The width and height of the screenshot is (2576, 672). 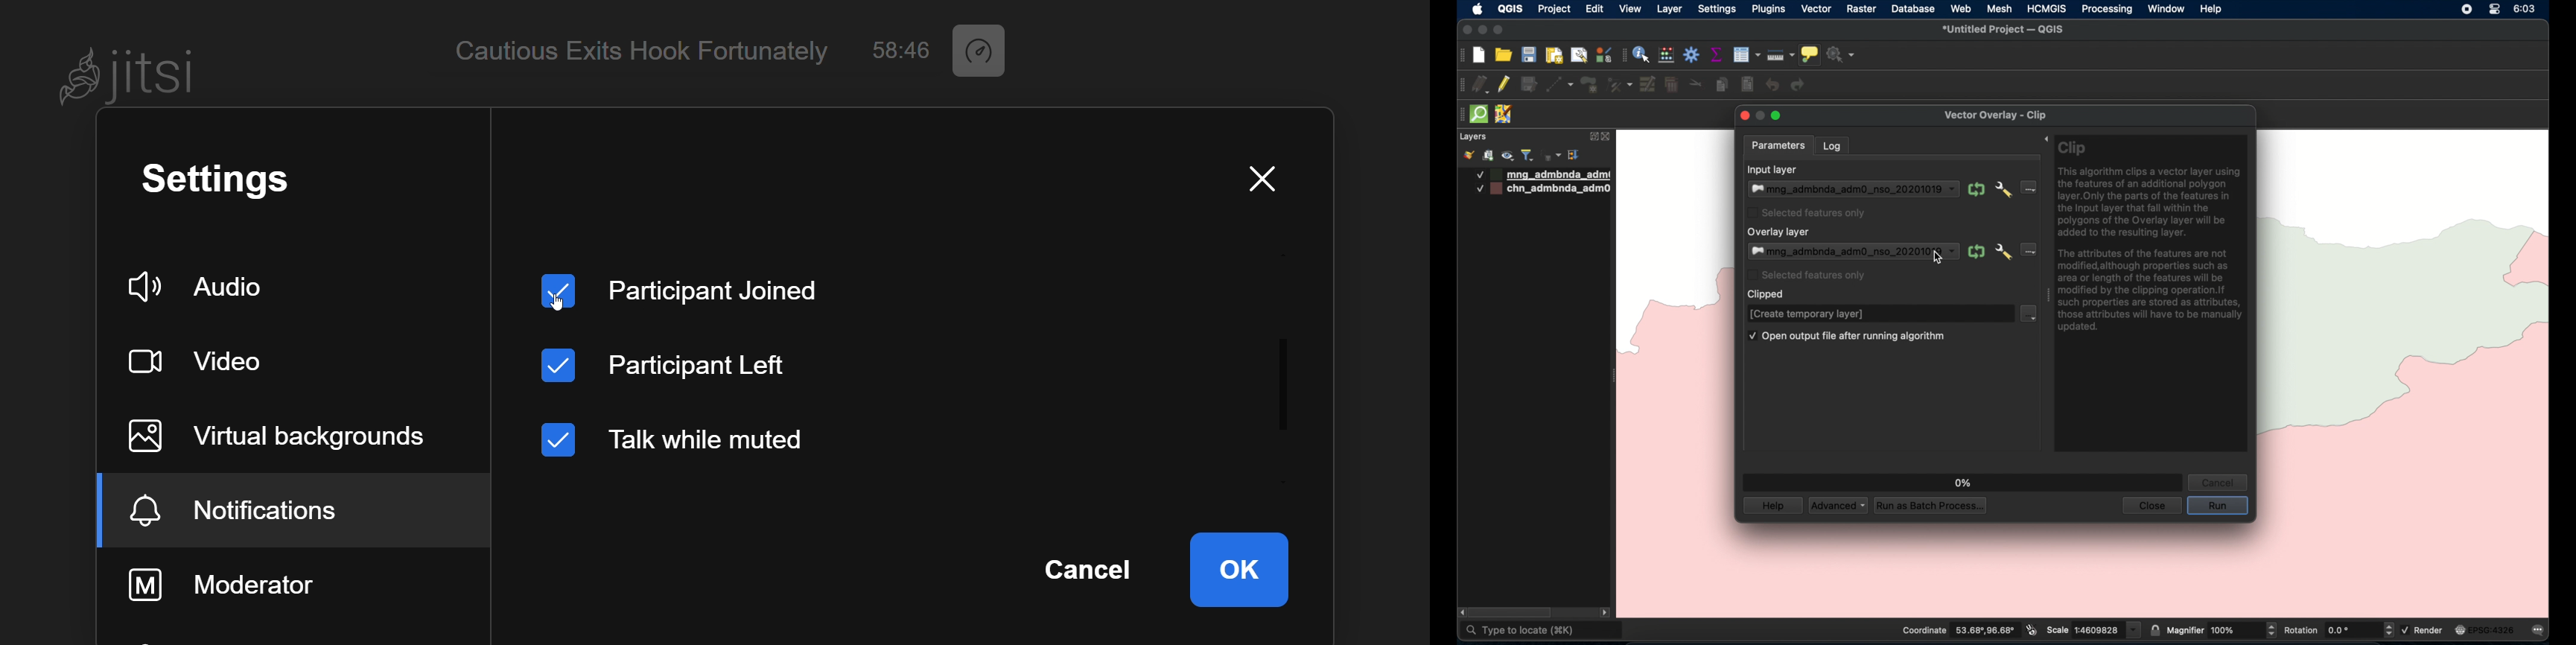 I want to click on time, so click(x=2526, y=9).